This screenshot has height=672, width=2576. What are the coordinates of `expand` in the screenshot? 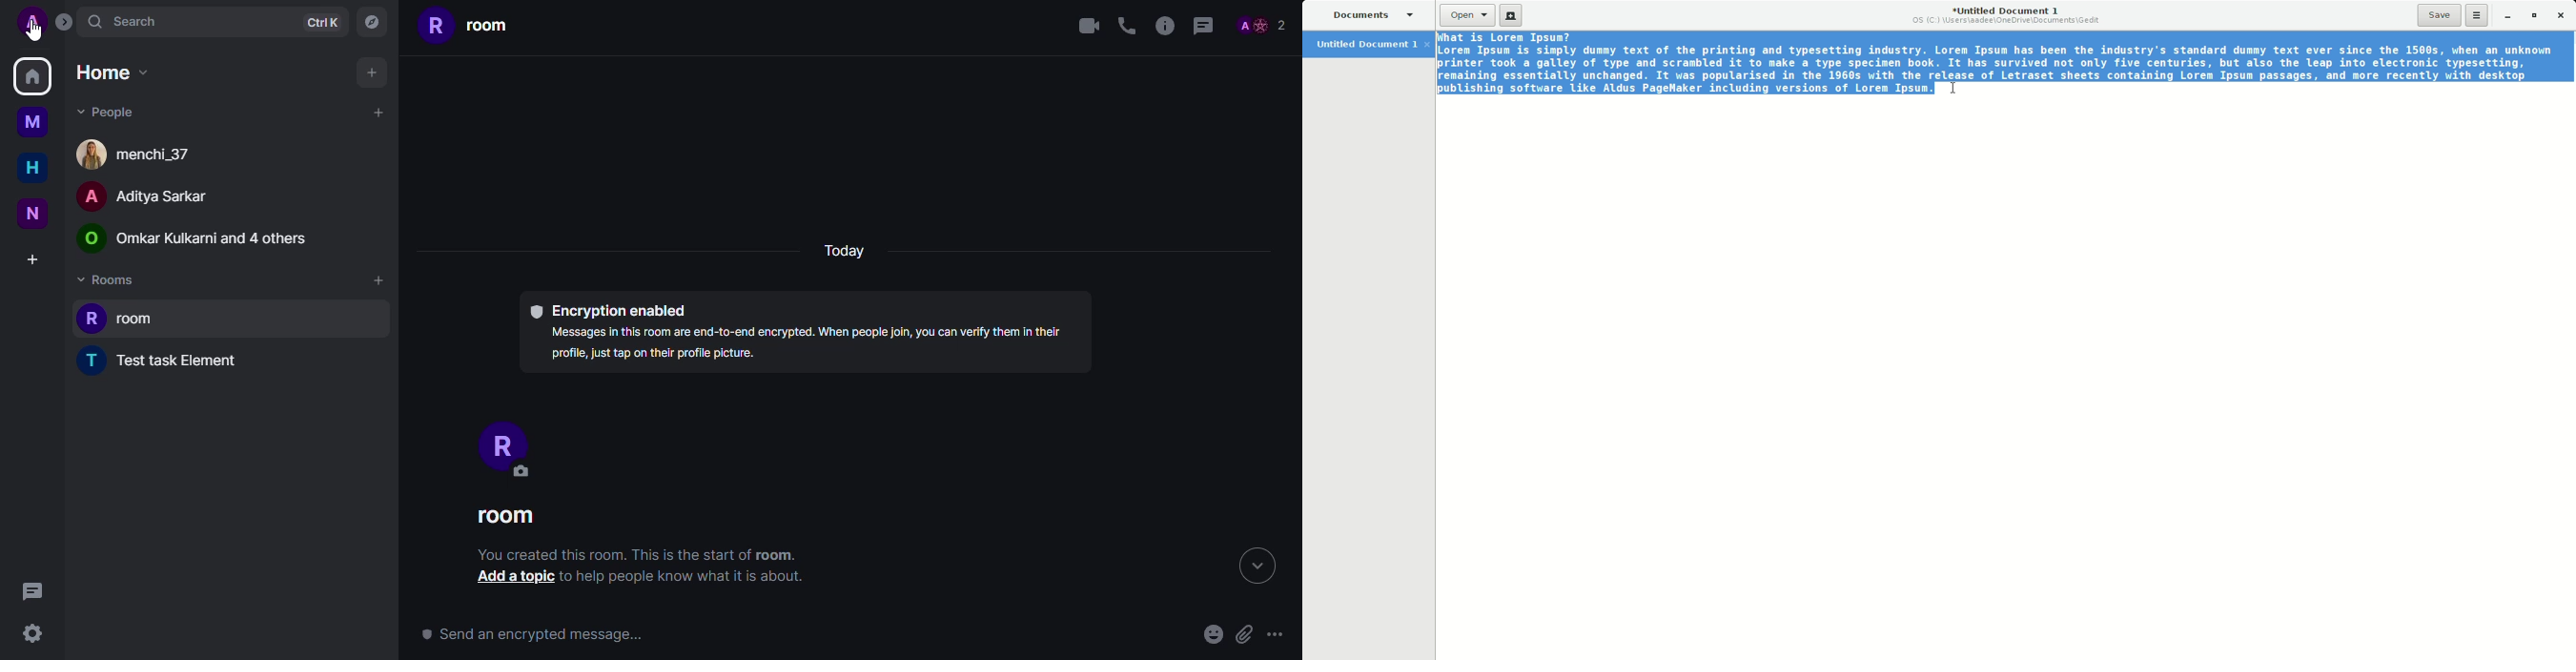 It's located at (1251, 566).